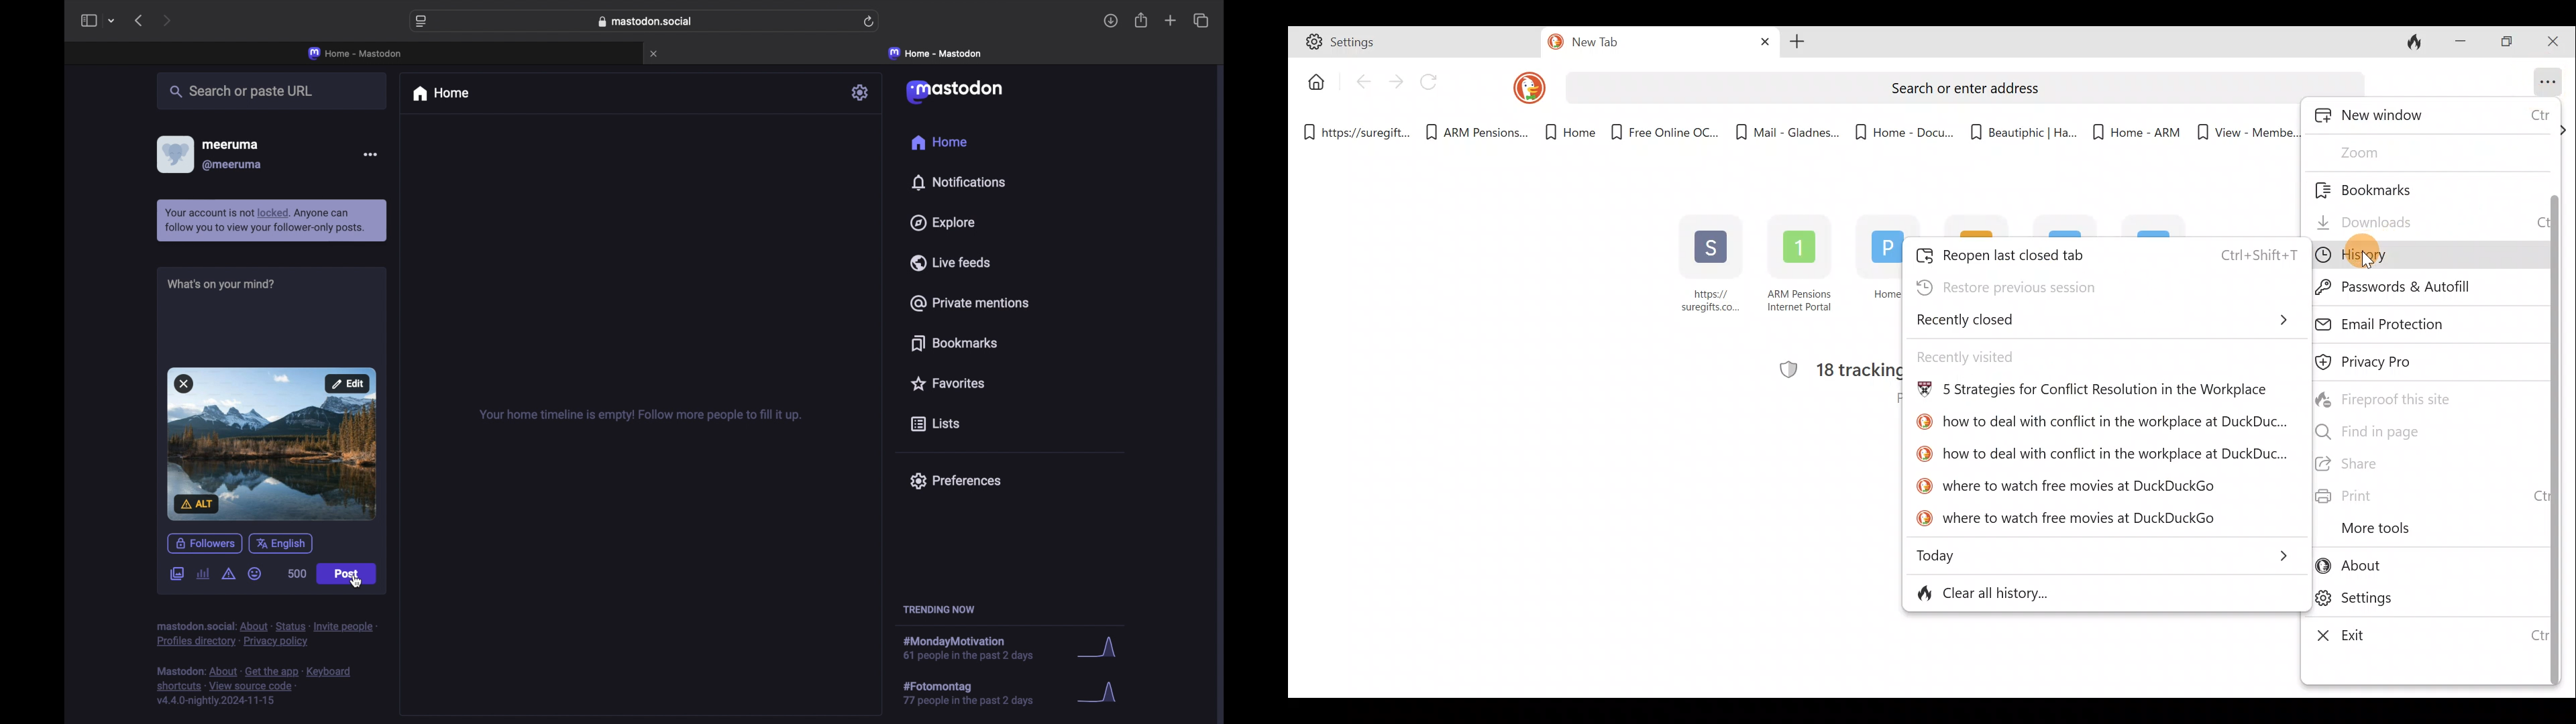 The width and height of the screenshot is (2576, 728). What do you see at coordinates (168, 20) in the screenshot?
I see `next` at bounding box center [168, 20].